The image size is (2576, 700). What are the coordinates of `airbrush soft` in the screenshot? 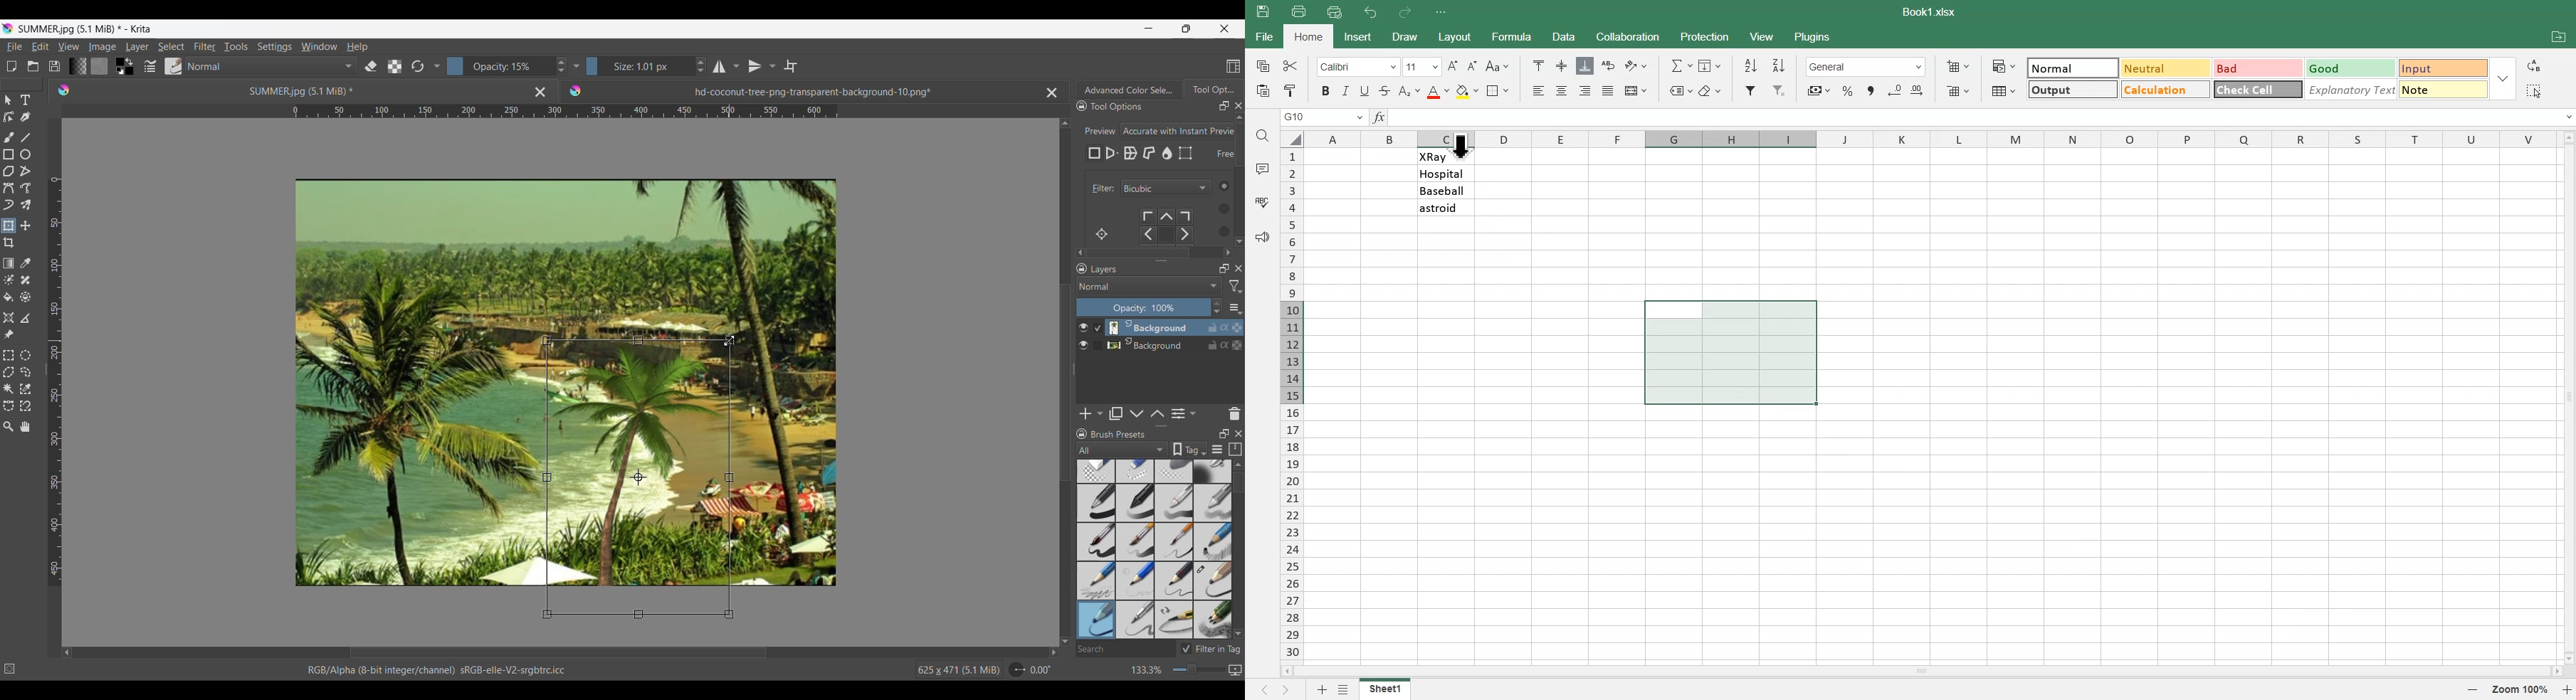 It's located at (1213, 471).